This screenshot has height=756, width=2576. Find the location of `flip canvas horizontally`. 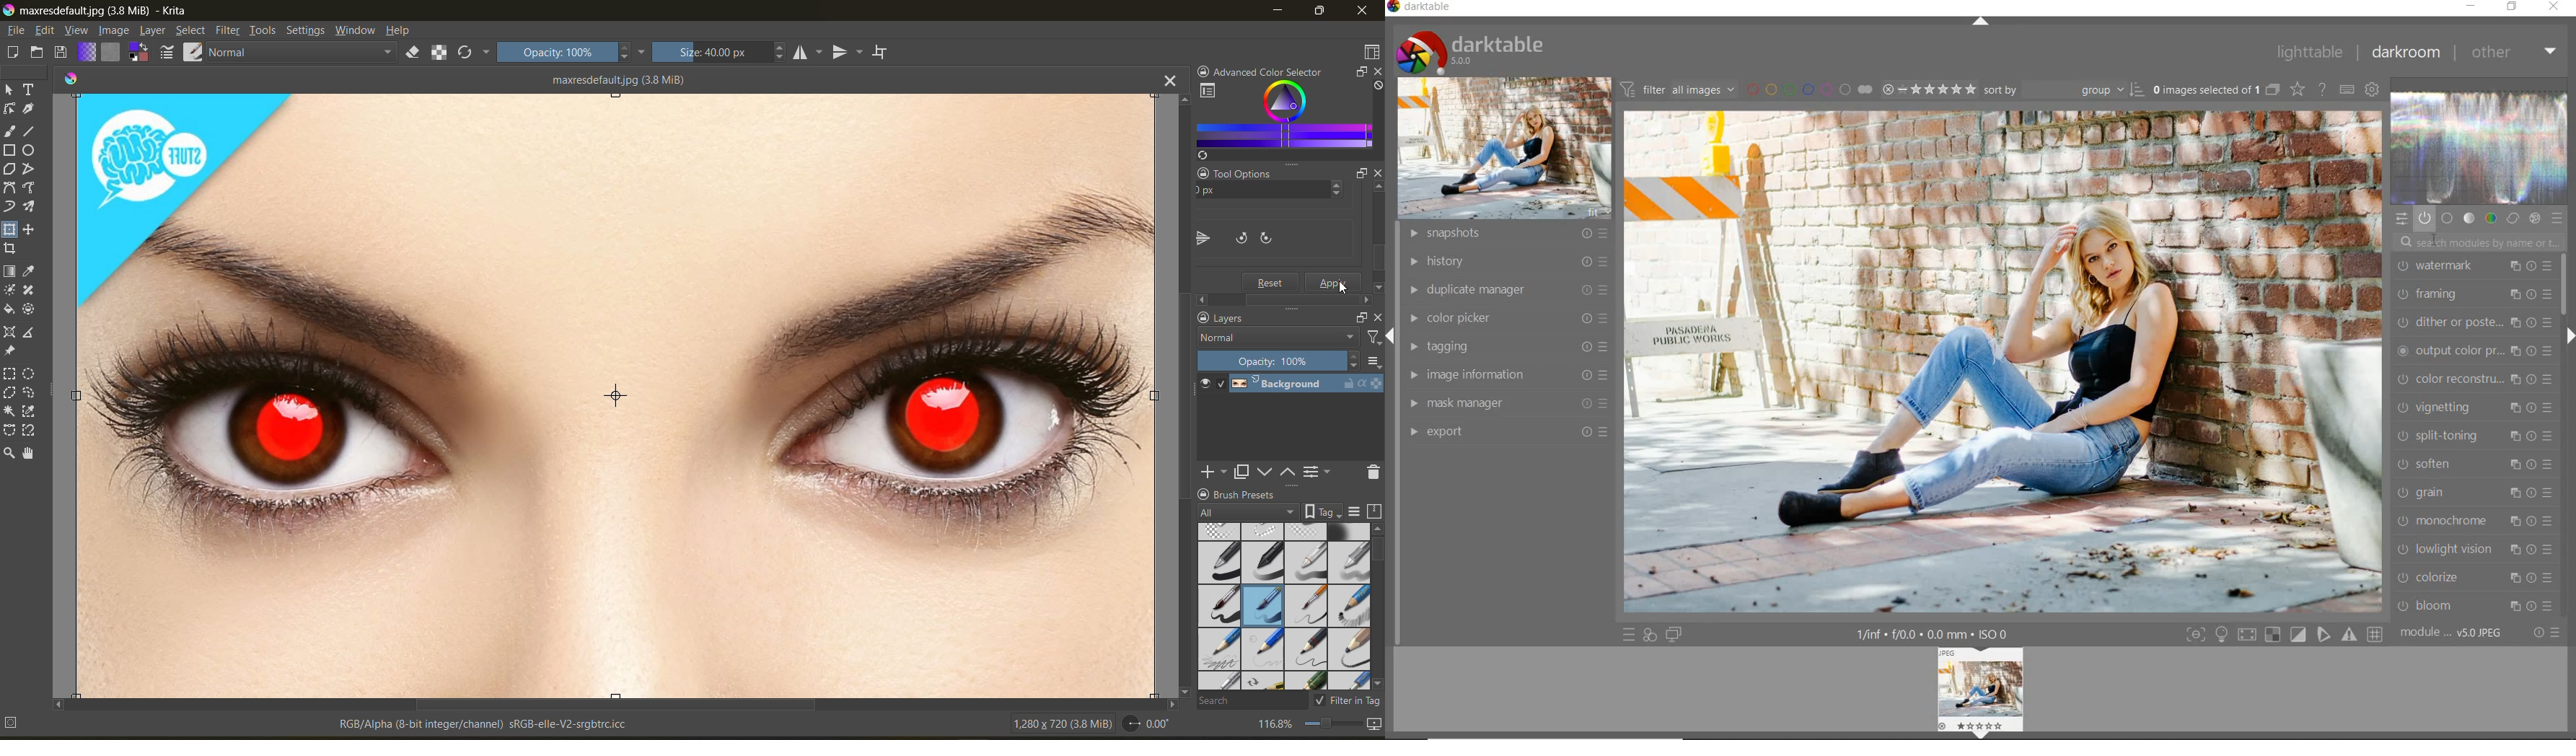

flip canvas horizontally is located at coordinates (1236, 240).